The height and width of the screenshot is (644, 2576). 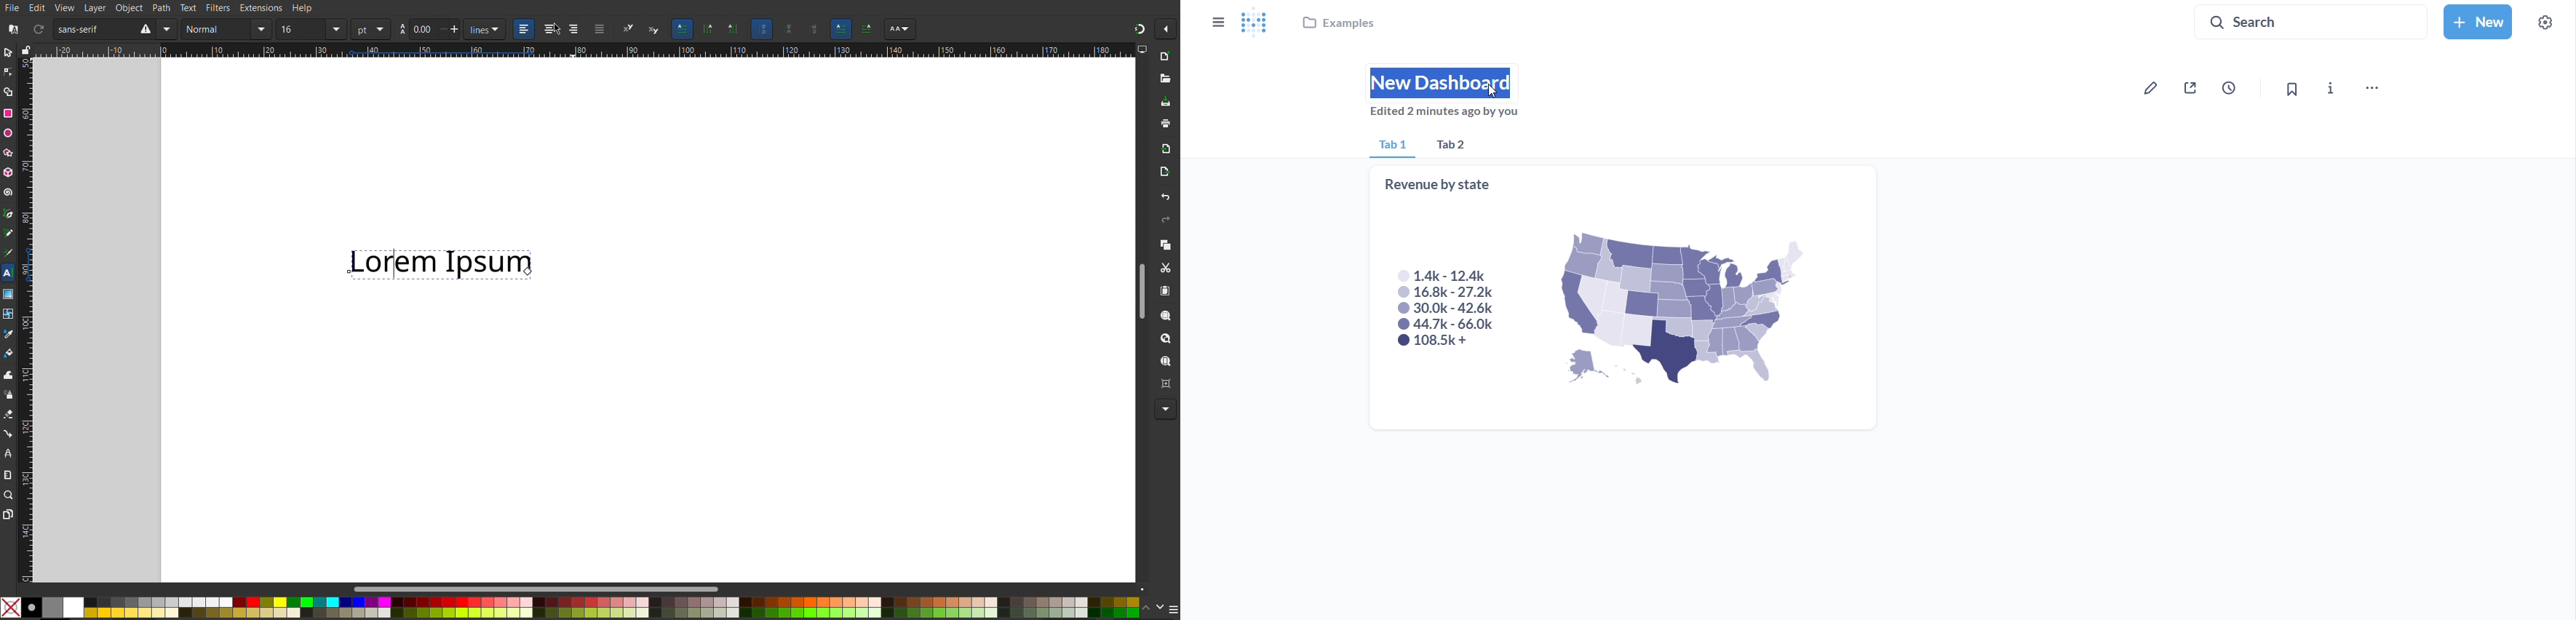 I want to click on Refresh, so click(x=36, y=28).